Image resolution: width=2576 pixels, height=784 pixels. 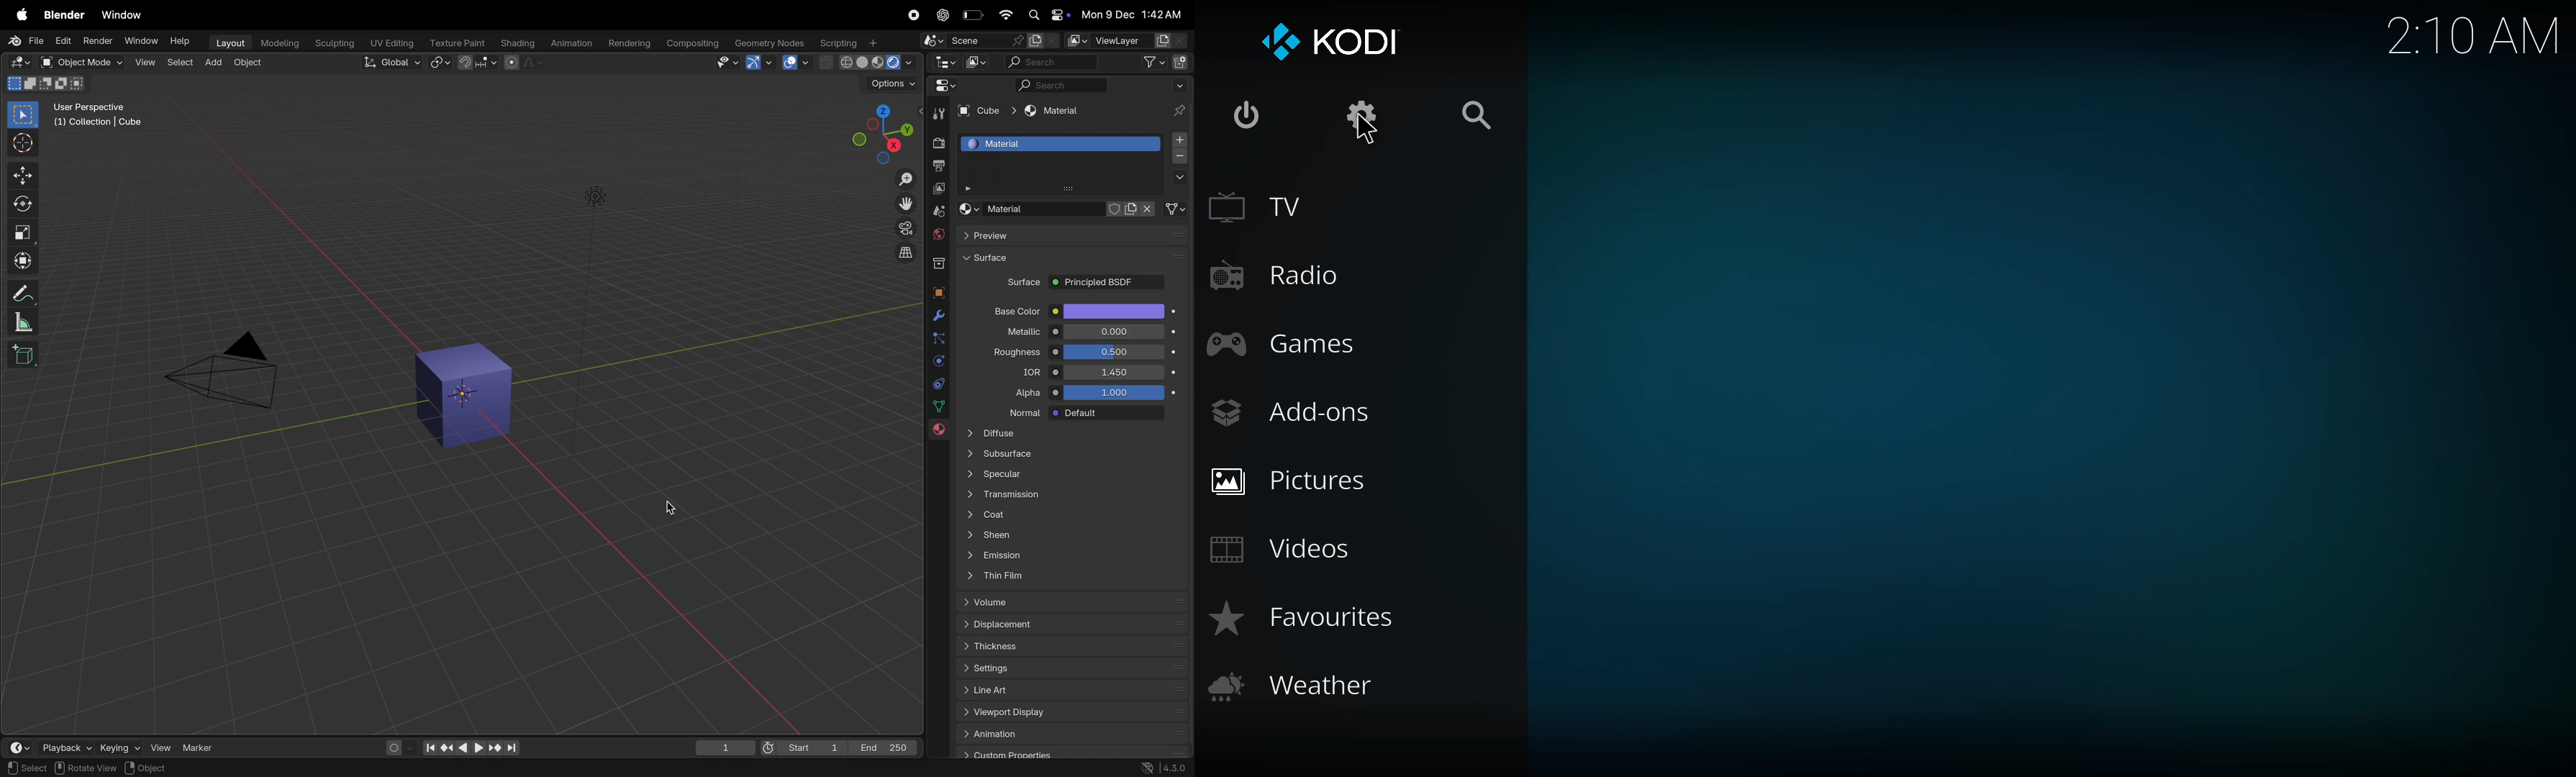 I want to click on time, so click(x=2465, y=37).